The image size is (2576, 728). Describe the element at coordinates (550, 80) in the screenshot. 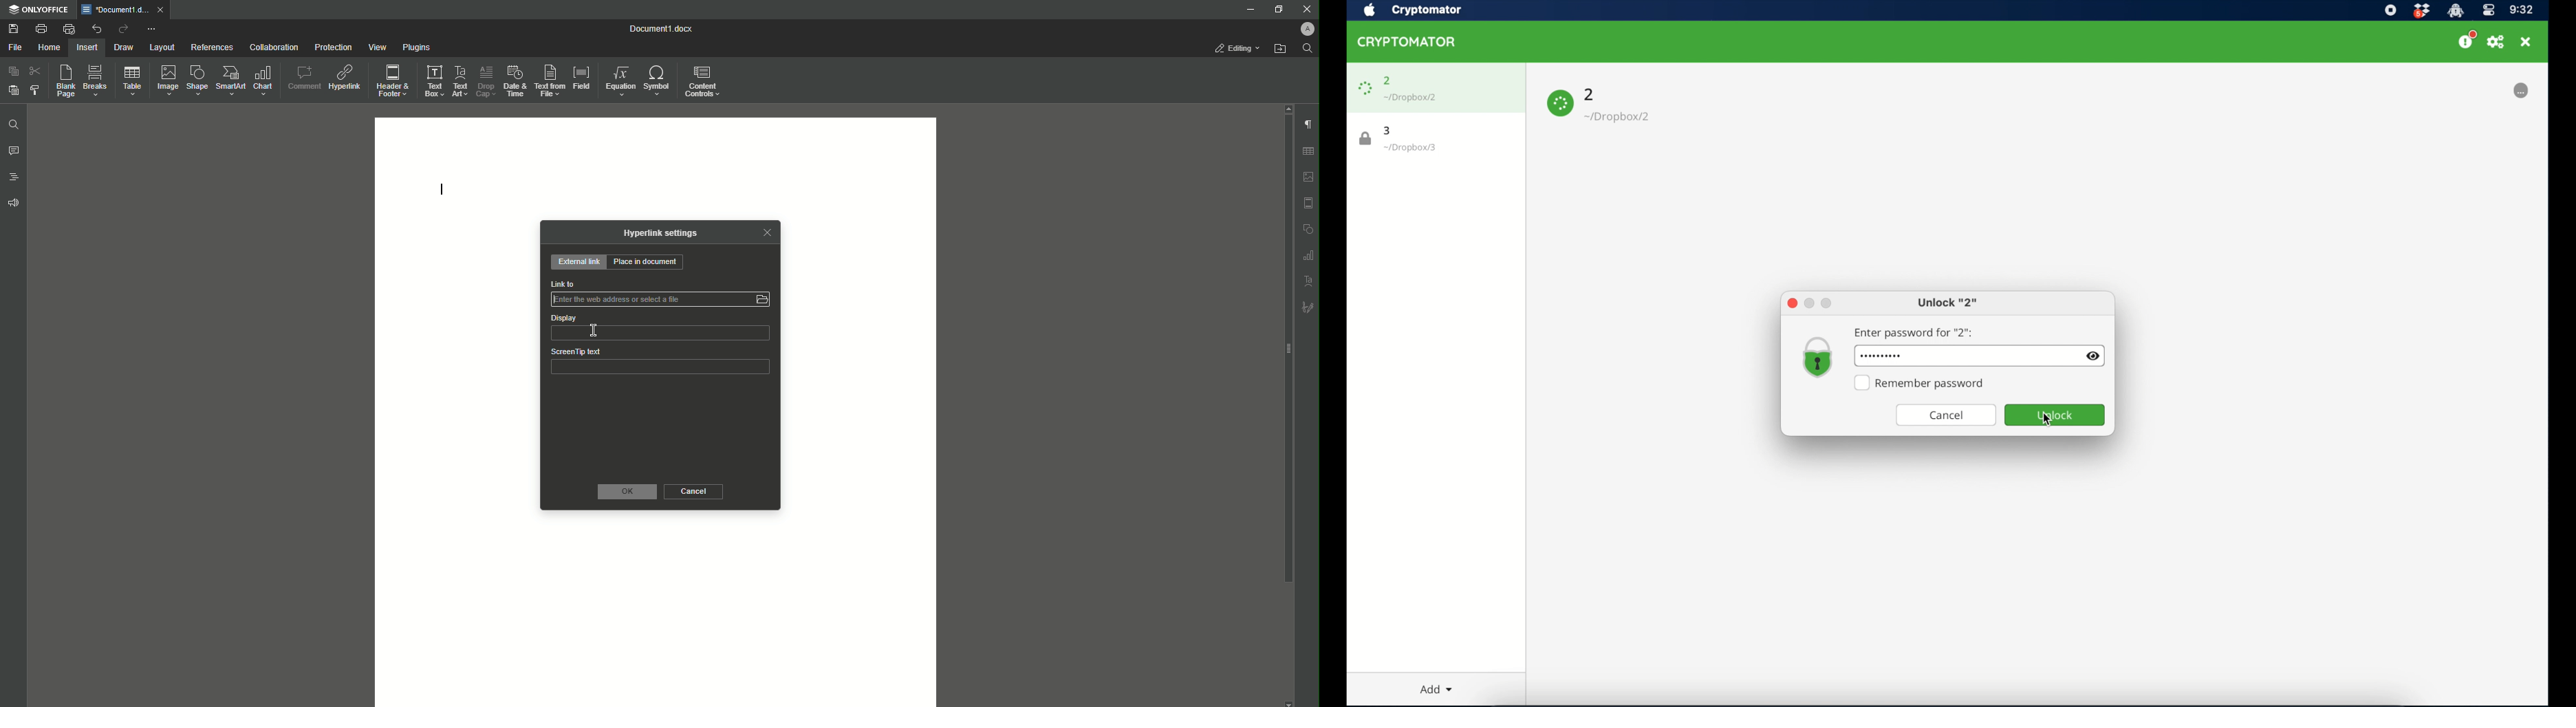

I see `Text From File` at that location.